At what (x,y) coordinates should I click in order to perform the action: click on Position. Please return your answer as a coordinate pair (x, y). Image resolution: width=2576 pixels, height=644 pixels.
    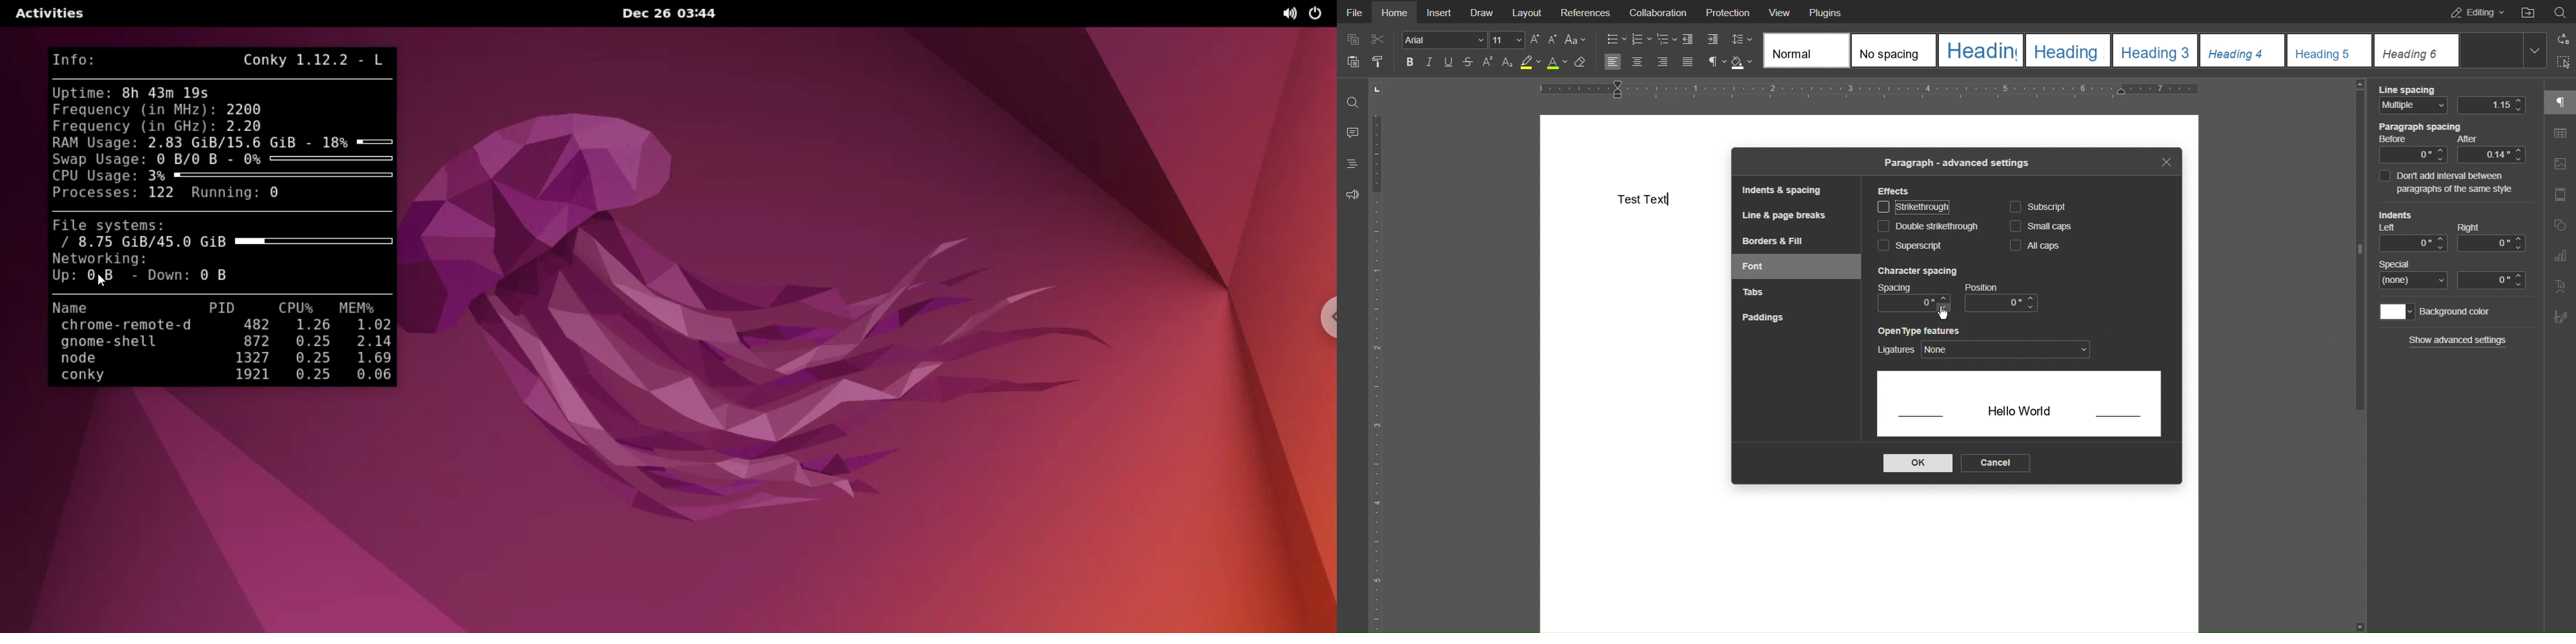
    Looking at the image, I should click on (2002, 298).